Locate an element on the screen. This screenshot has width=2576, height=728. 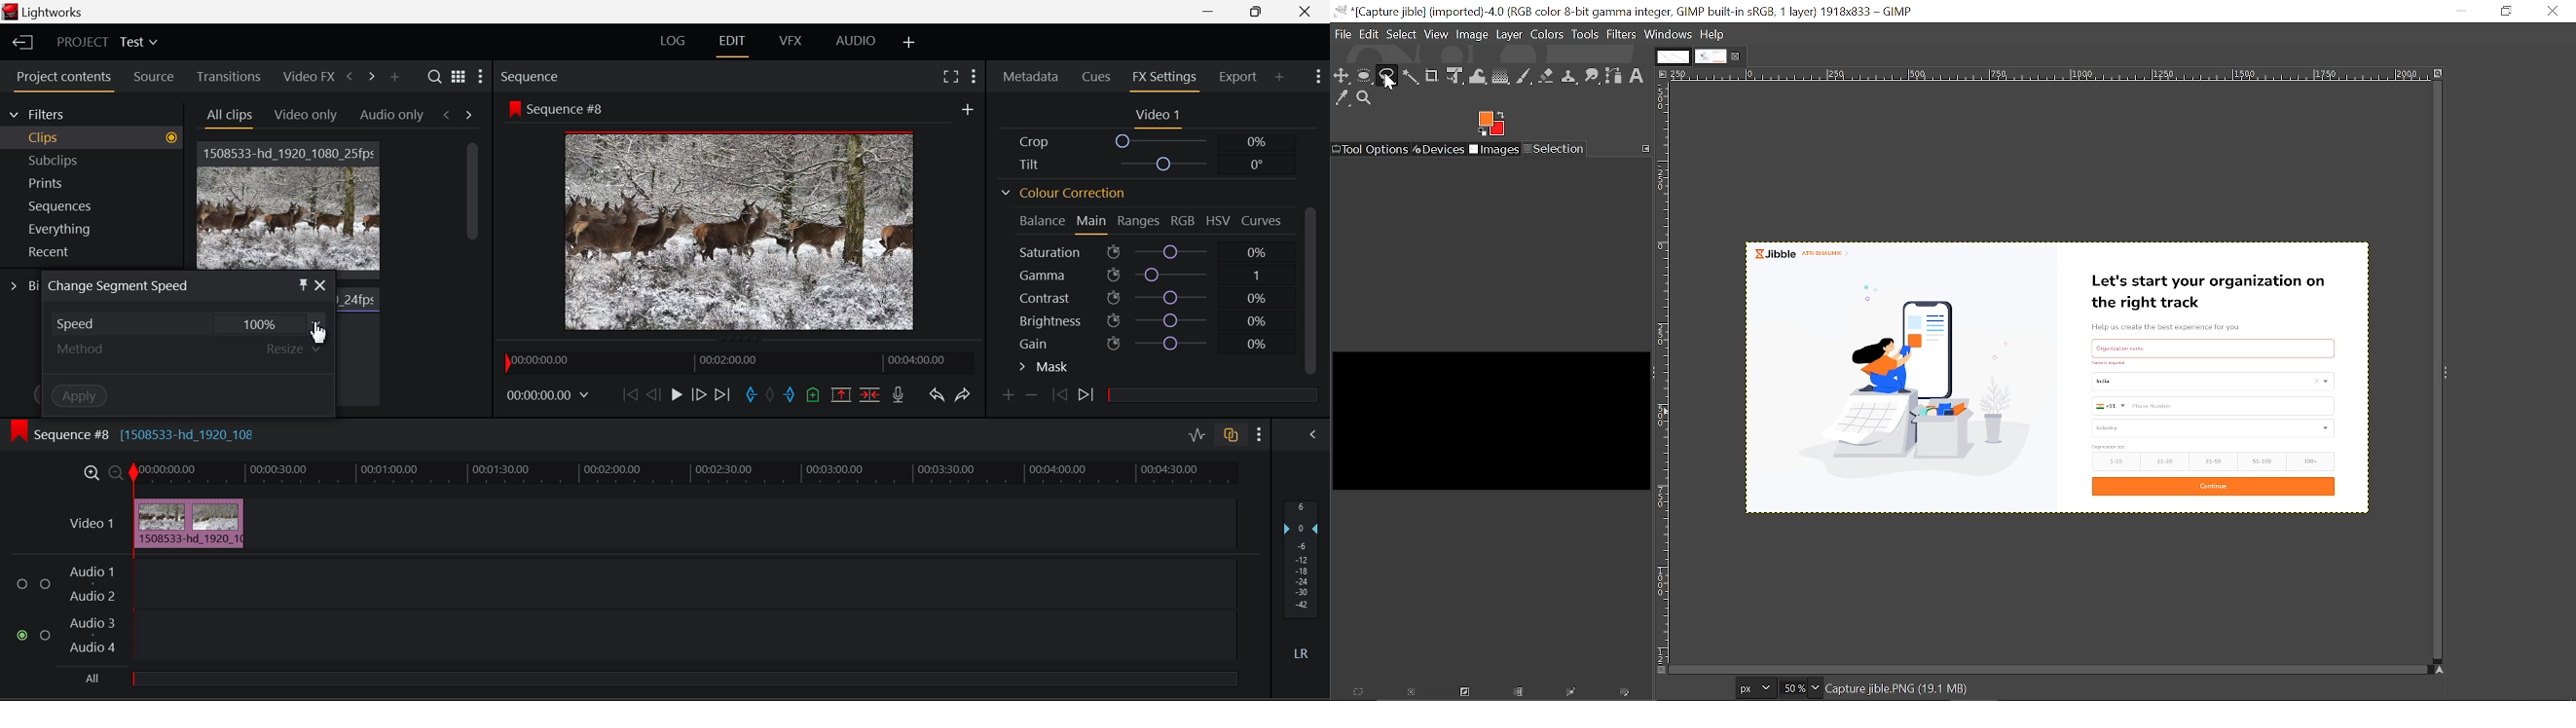
Video Timeline is located at coordinates (87, 525).